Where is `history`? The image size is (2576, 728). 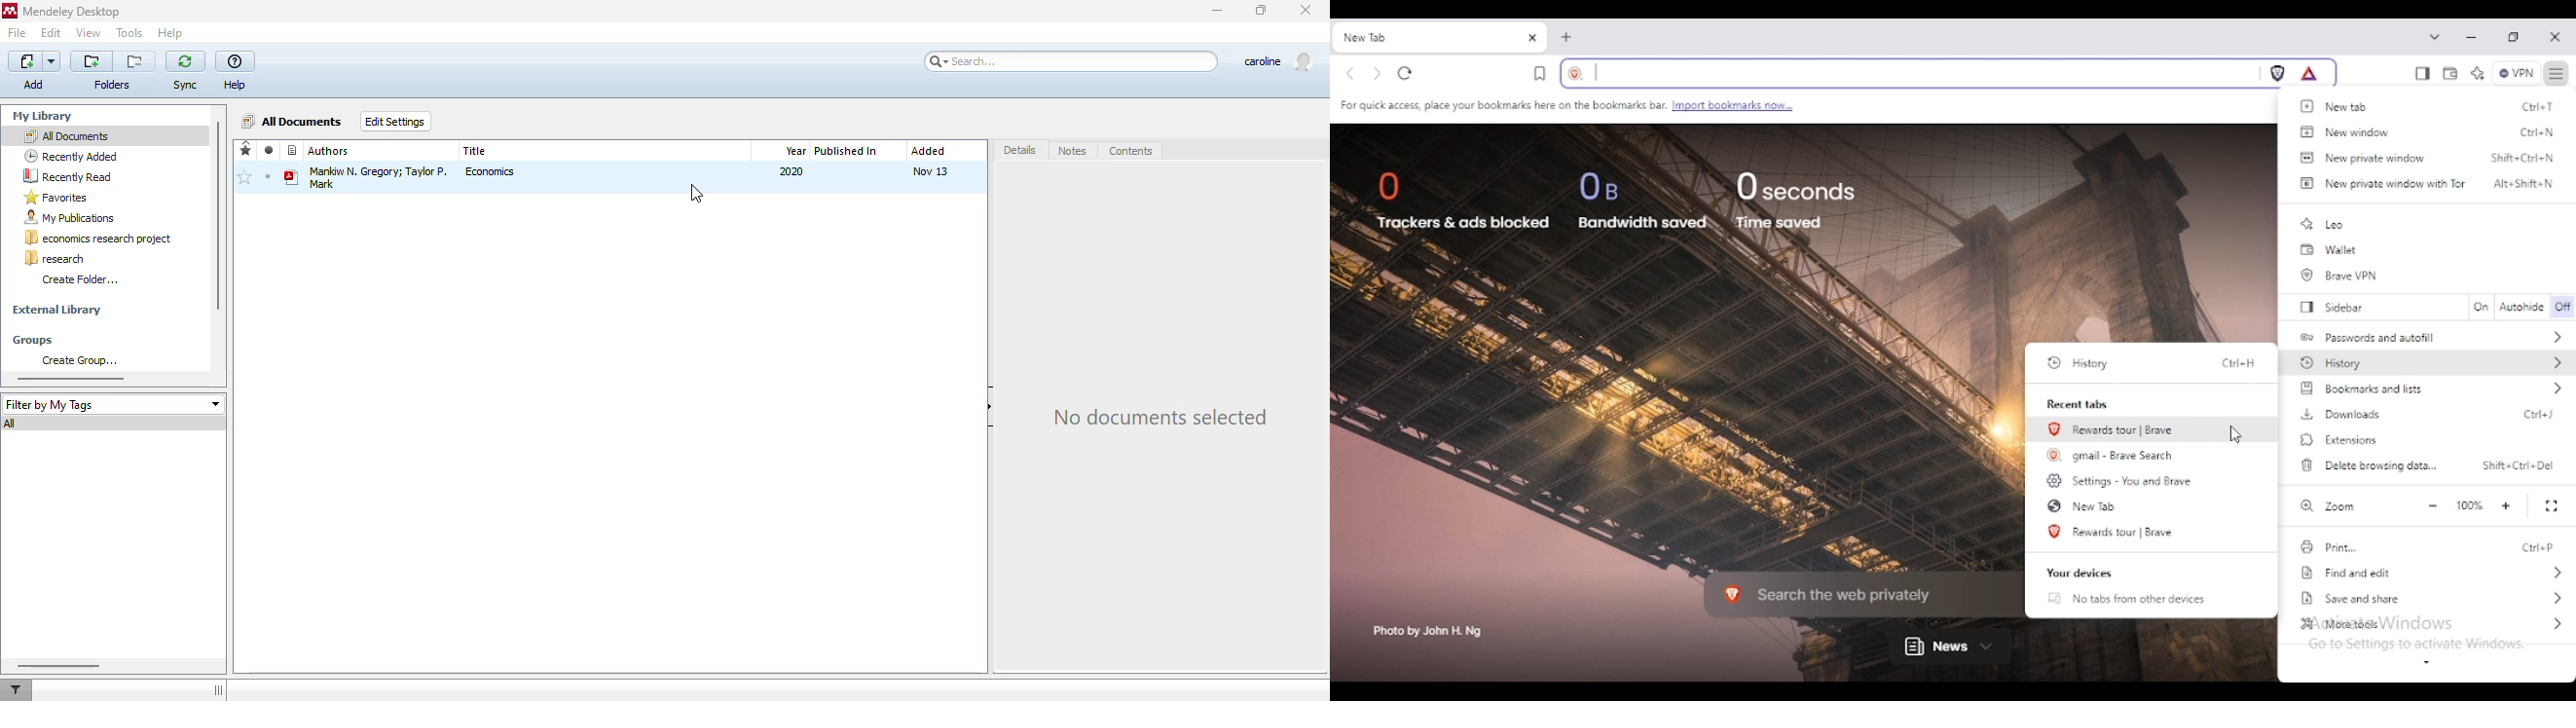 history is located at coordinates (2431, 361).